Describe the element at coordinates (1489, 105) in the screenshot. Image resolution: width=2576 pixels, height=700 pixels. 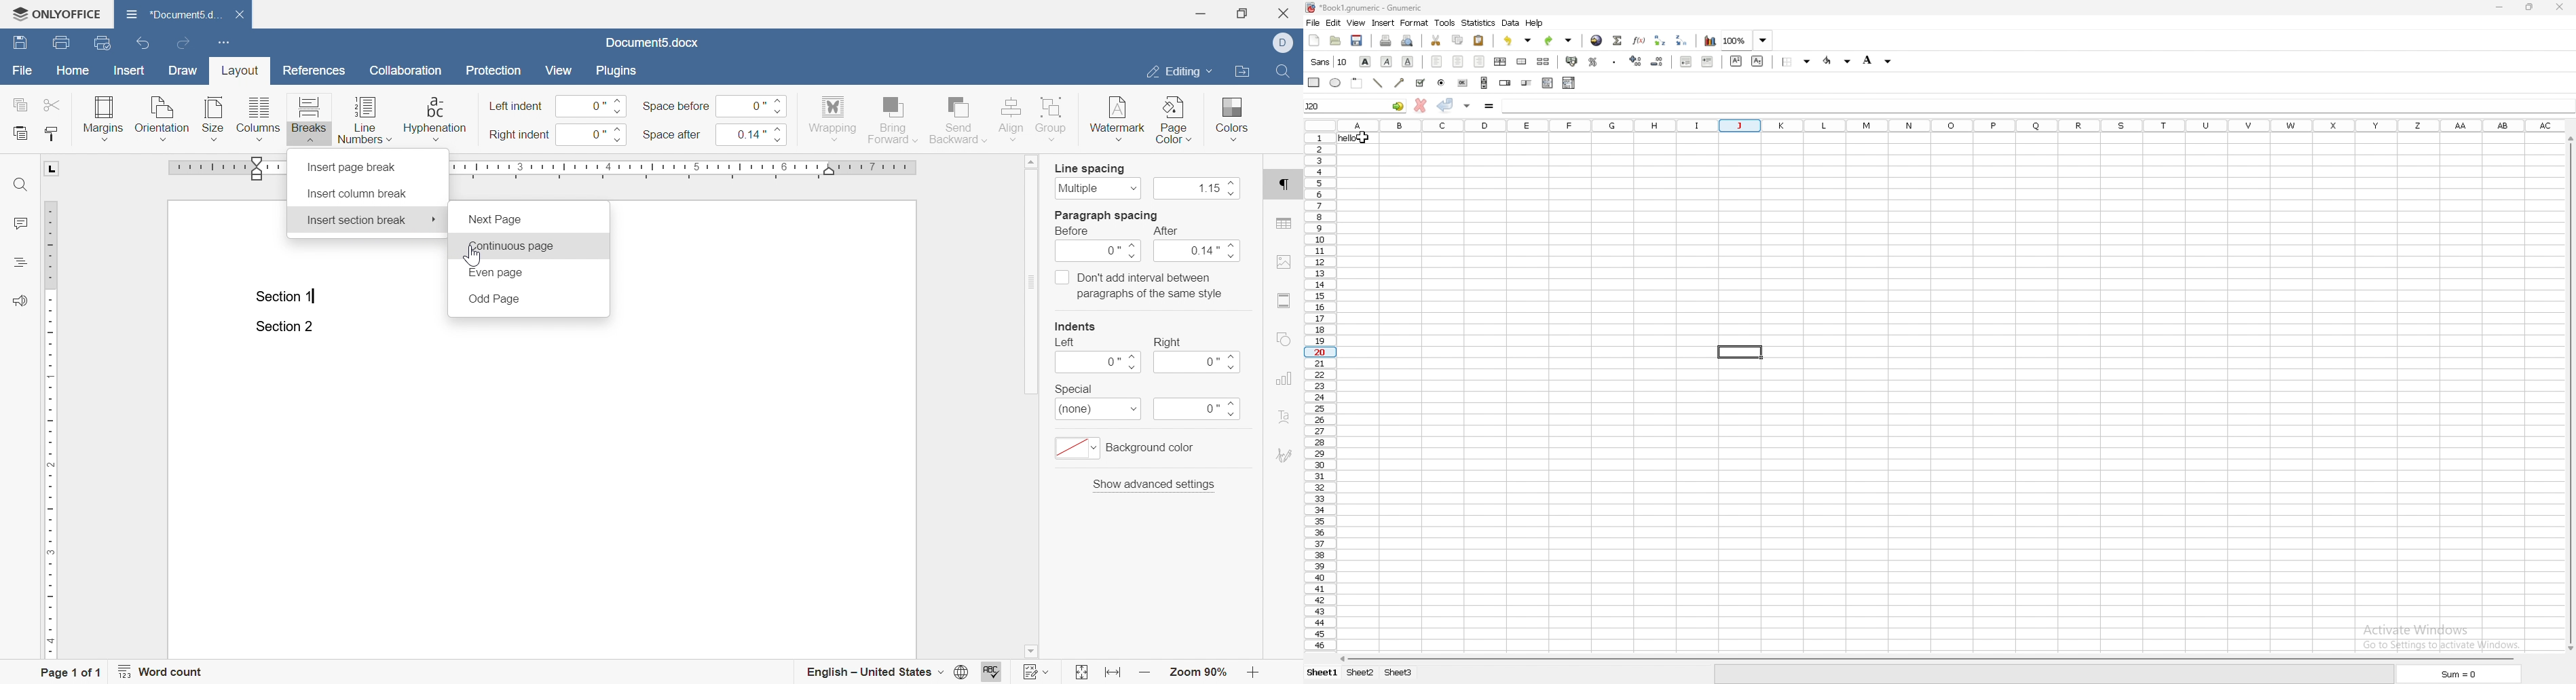
I see `formula` at that location.